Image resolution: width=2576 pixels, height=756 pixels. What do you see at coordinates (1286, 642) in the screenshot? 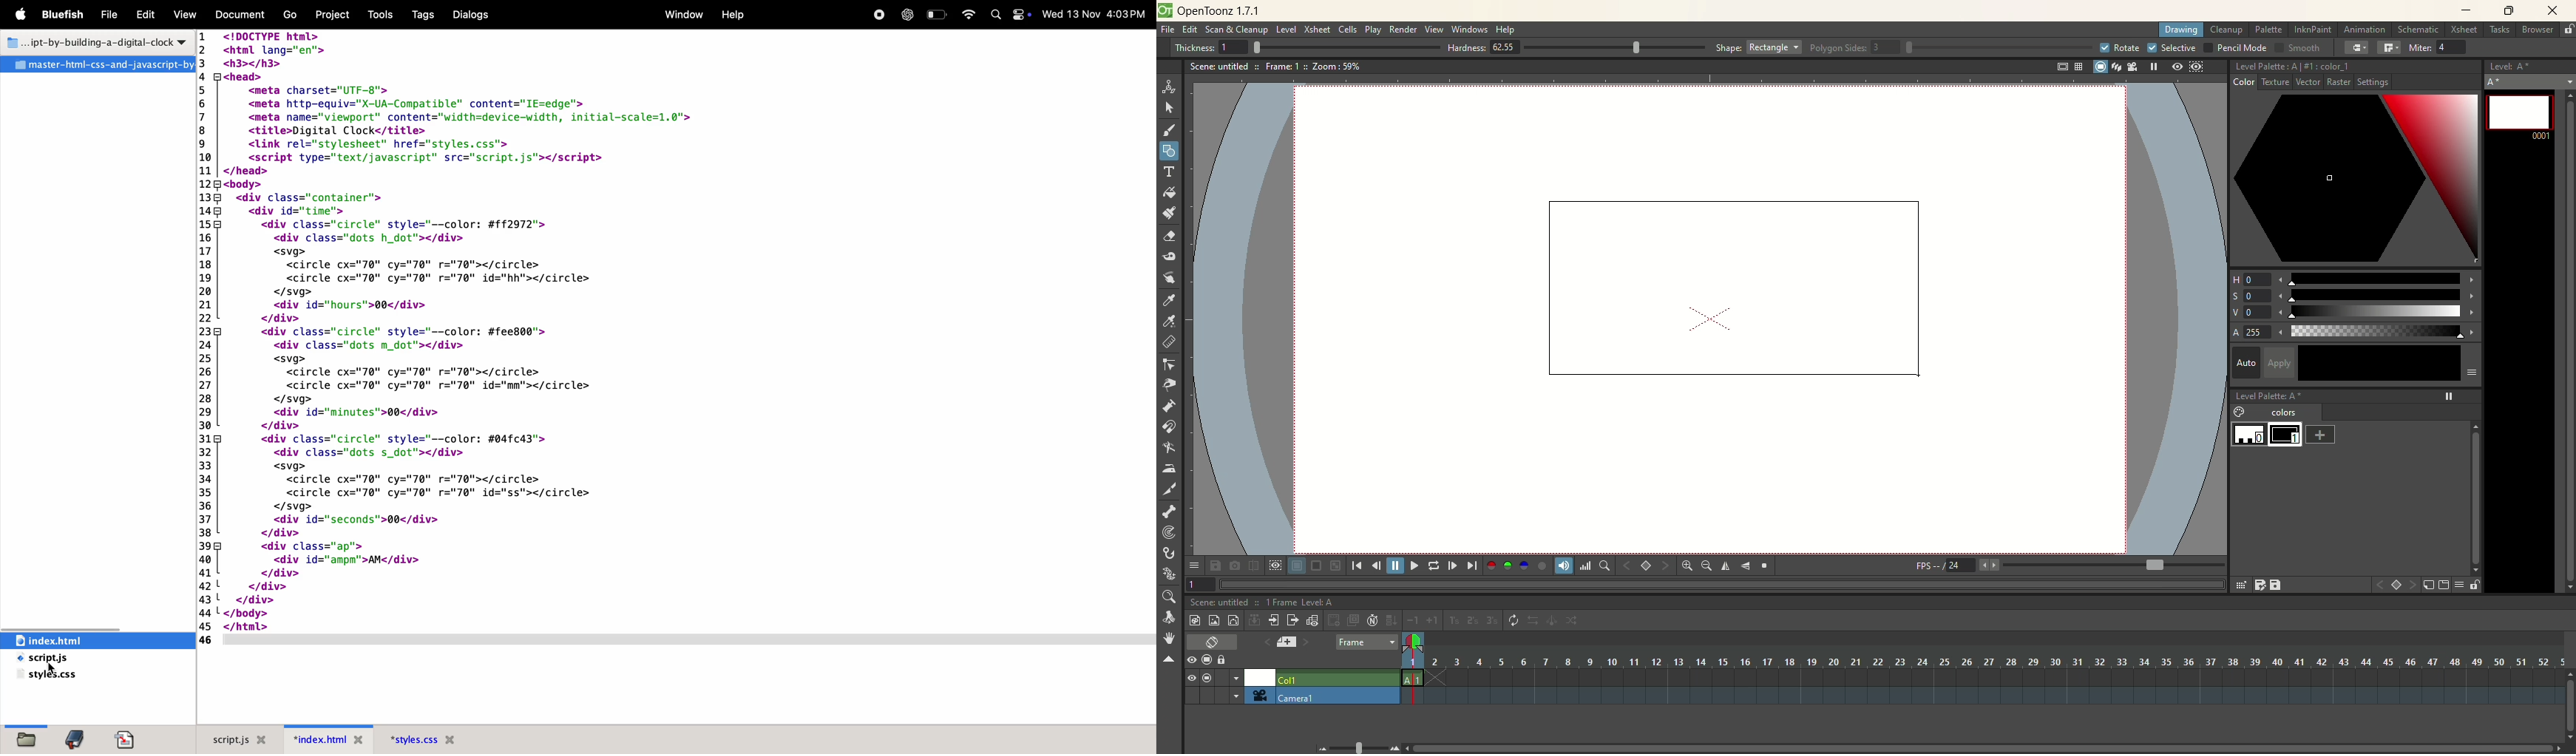
I see `add new memo` at bounding box center [1286, 642].